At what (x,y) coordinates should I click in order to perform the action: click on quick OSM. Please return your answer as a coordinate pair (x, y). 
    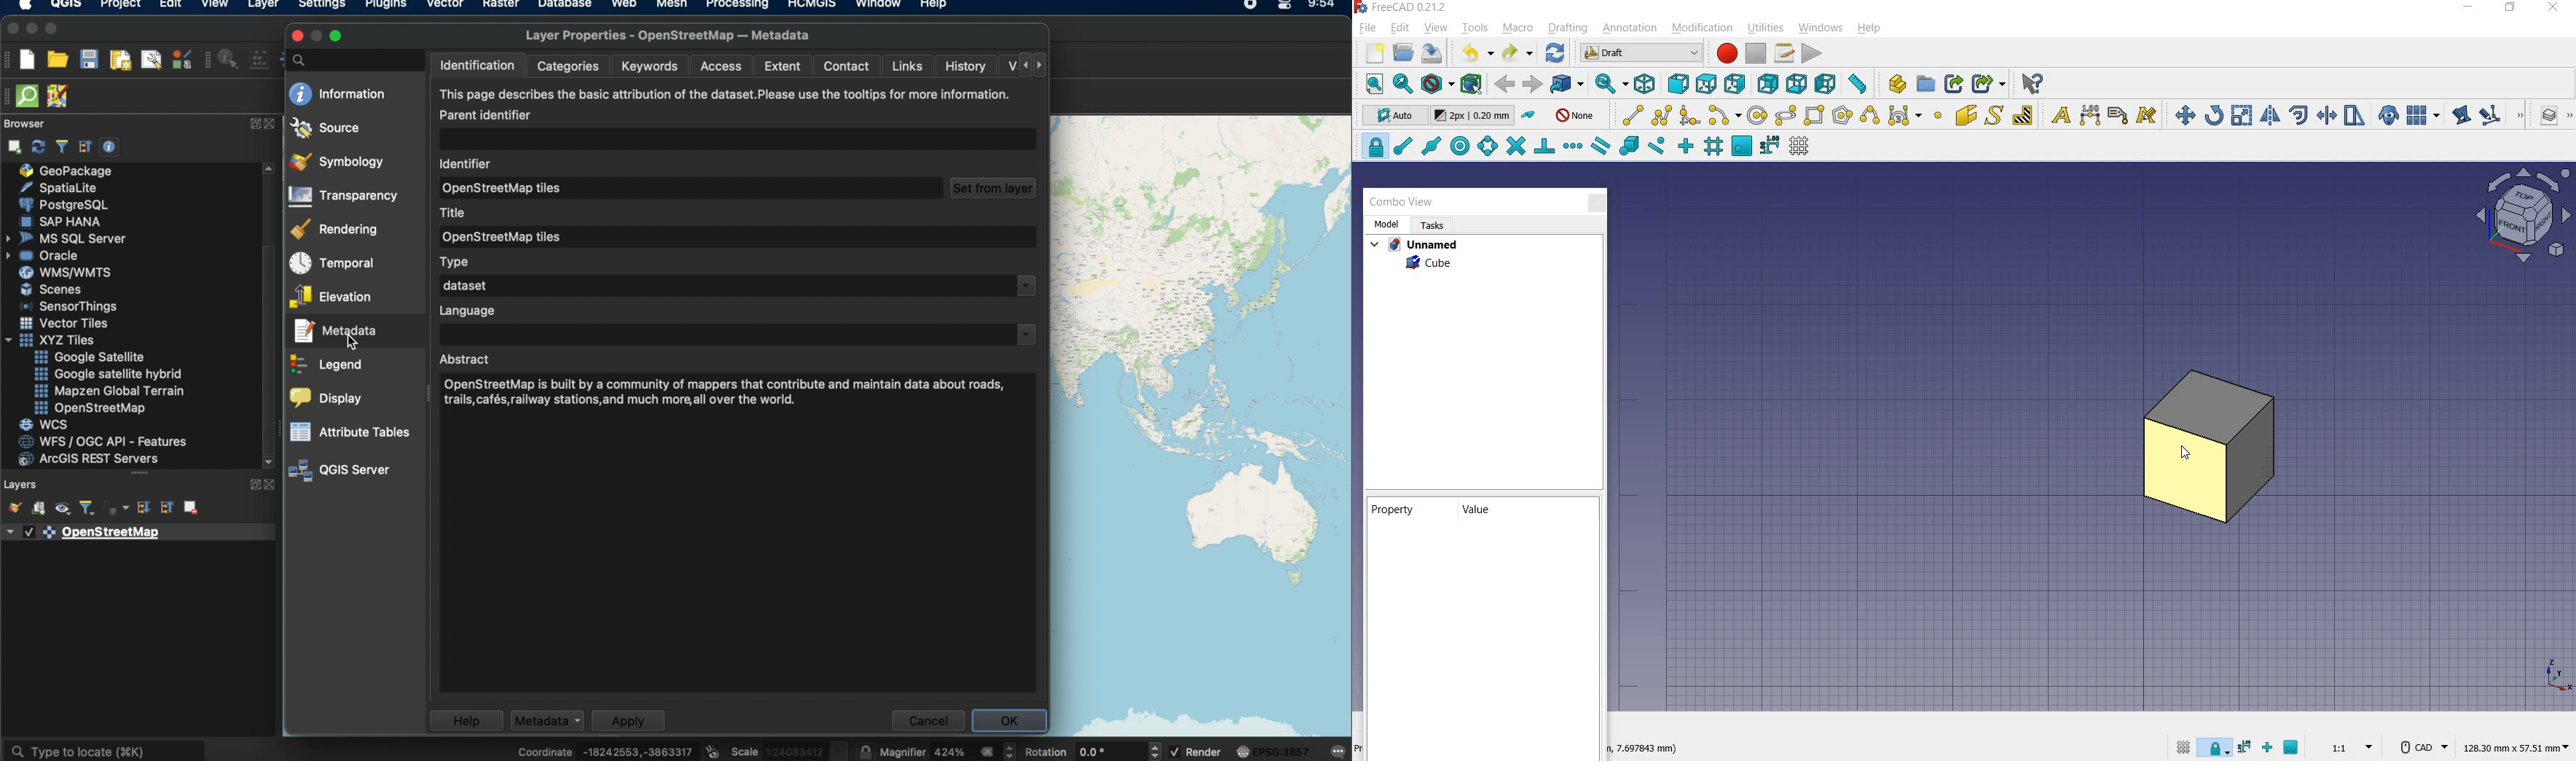
    Looking at the image, I should click on (27, 96).